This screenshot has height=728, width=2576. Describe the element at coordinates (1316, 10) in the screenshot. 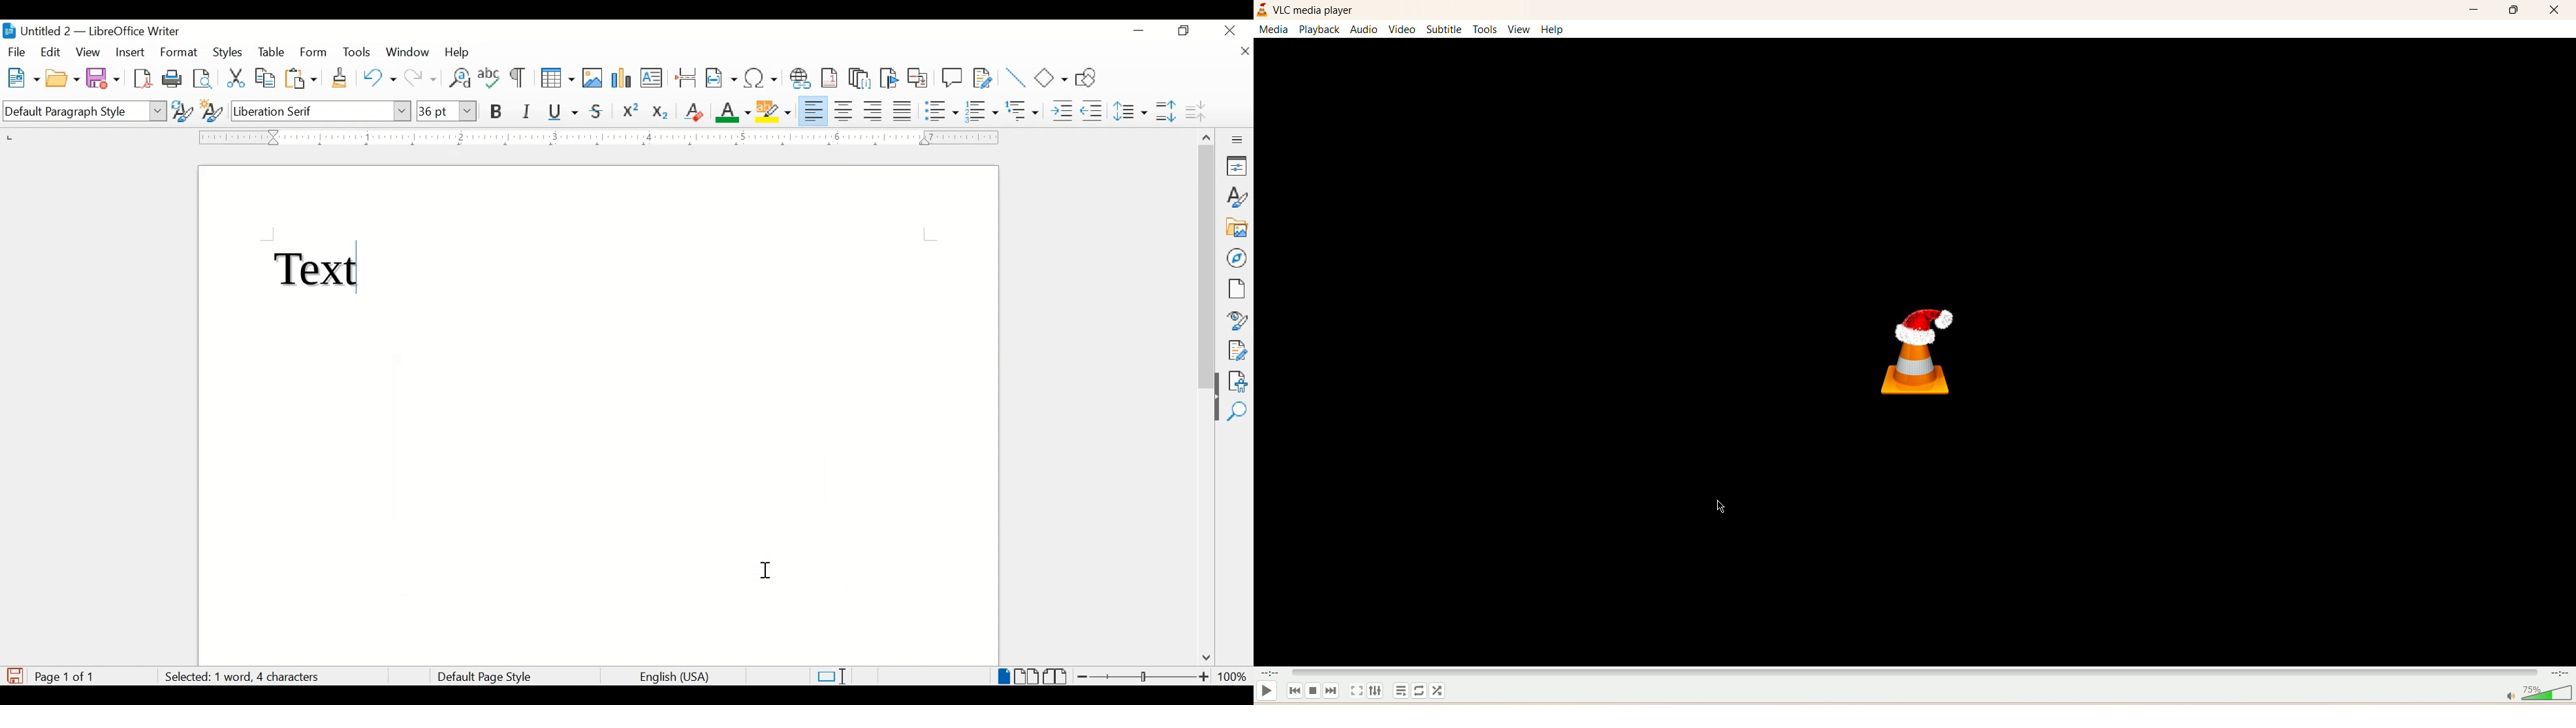

I see `VLC media player` at that location.